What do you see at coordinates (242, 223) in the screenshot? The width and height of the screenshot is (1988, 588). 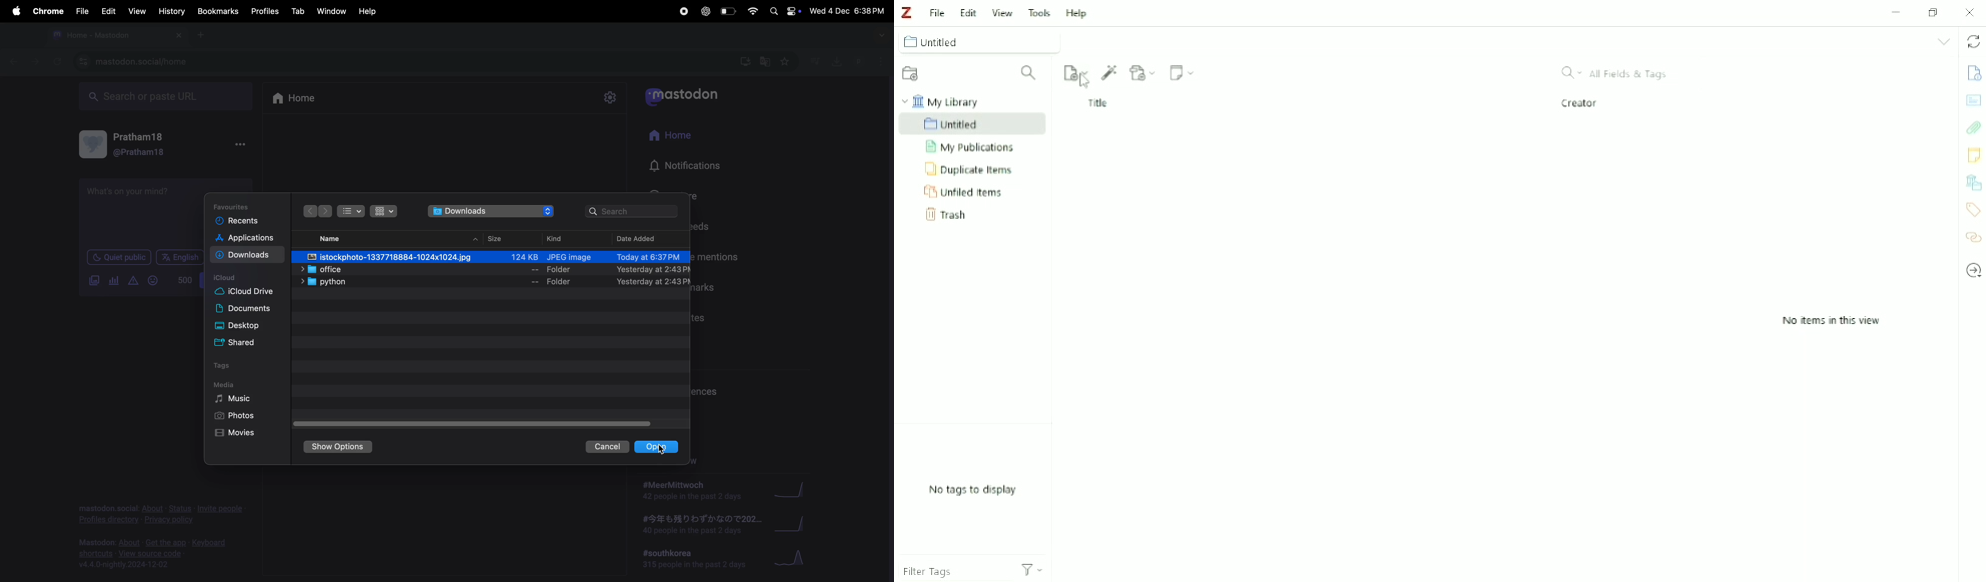 I see `recents` at bounding box center [242, 223].